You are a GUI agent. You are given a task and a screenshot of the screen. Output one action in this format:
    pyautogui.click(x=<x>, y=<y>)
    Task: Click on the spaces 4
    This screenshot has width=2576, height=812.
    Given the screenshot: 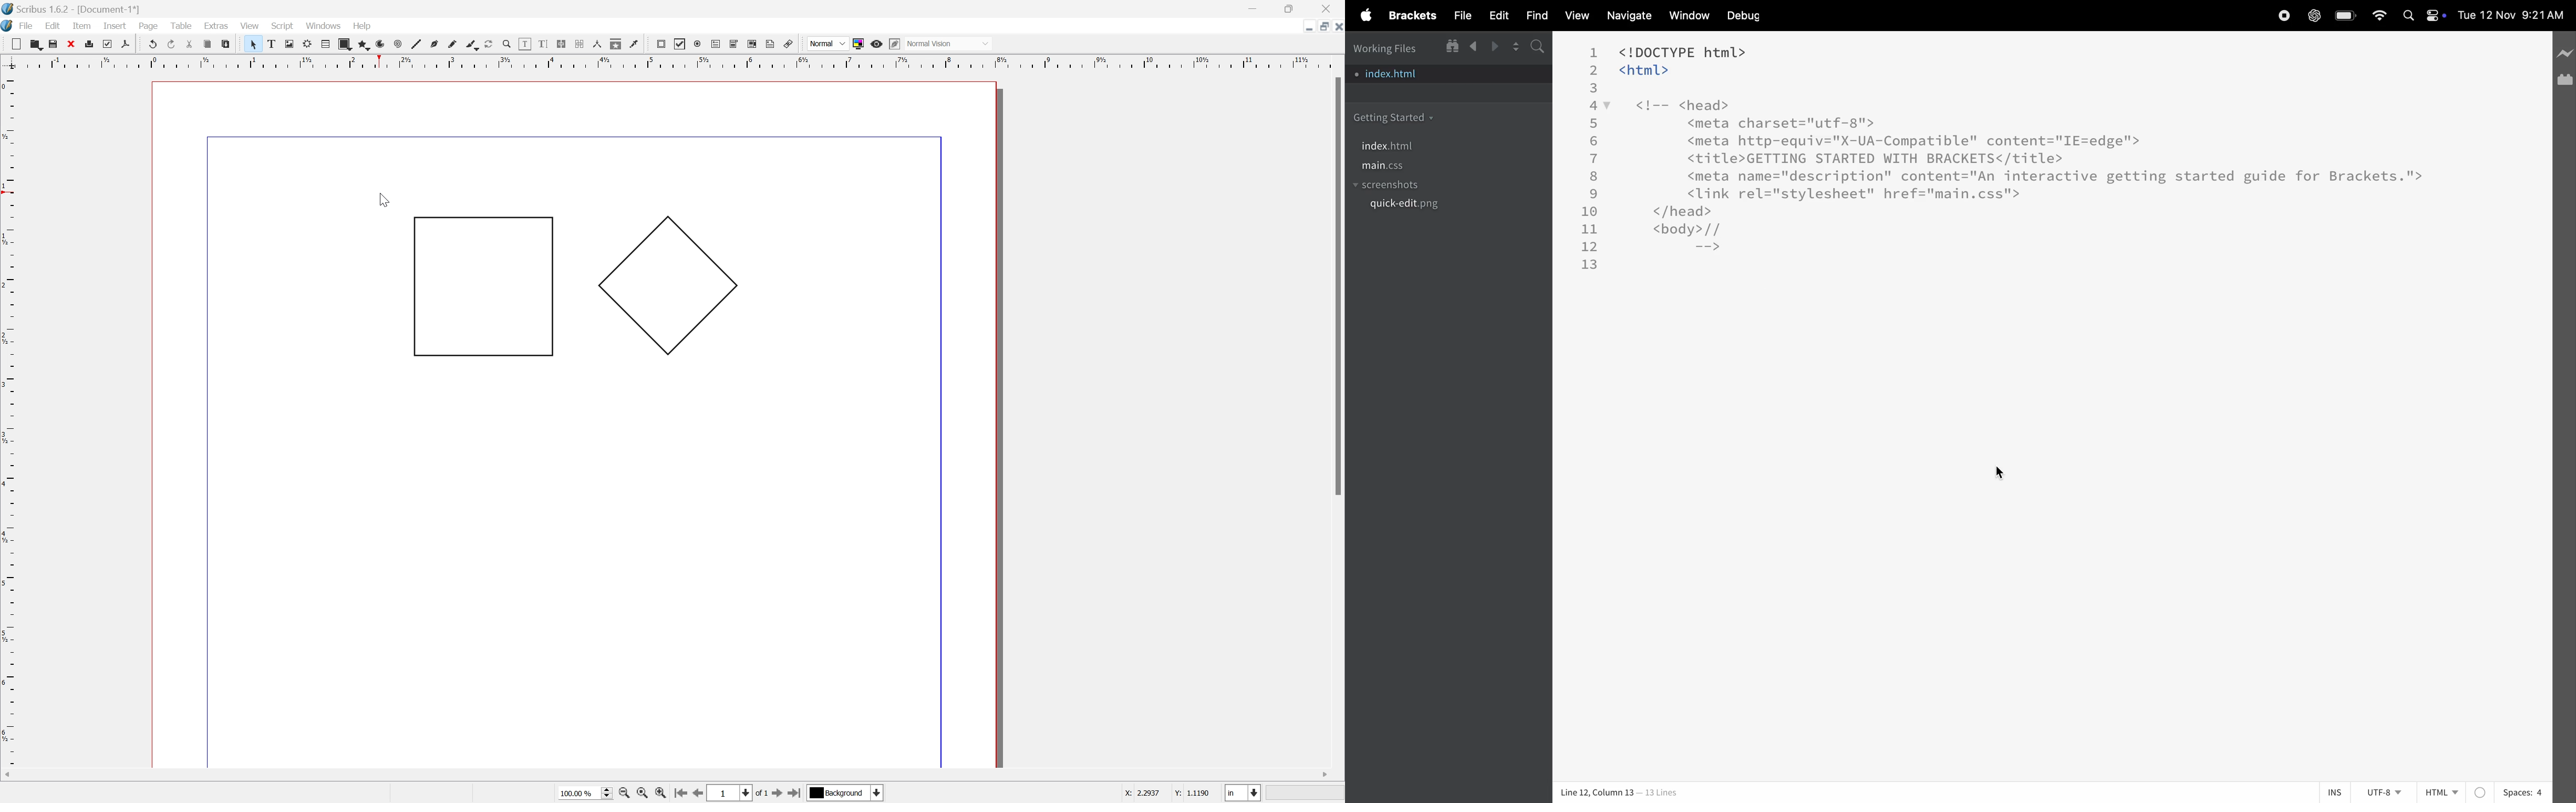 What is the action you would take?
    pyautogui.click(x=2522, y=792)
    